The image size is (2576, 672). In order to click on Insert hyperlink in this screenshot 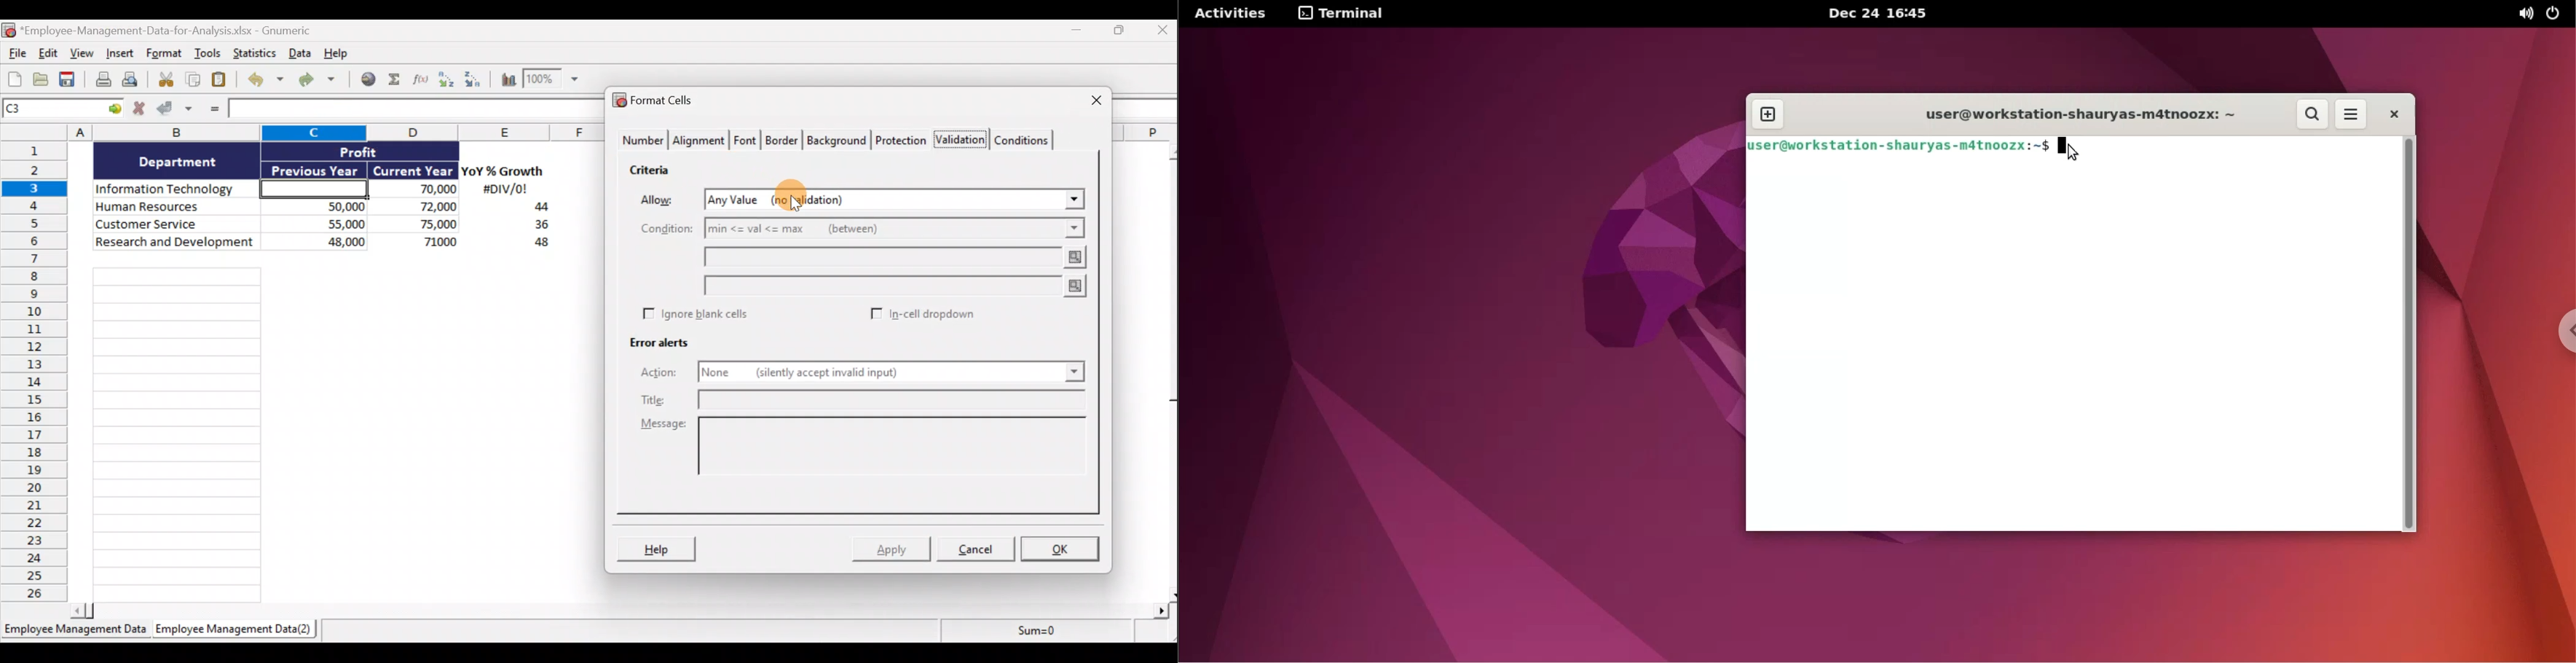, I will do `click(369, 79)`.